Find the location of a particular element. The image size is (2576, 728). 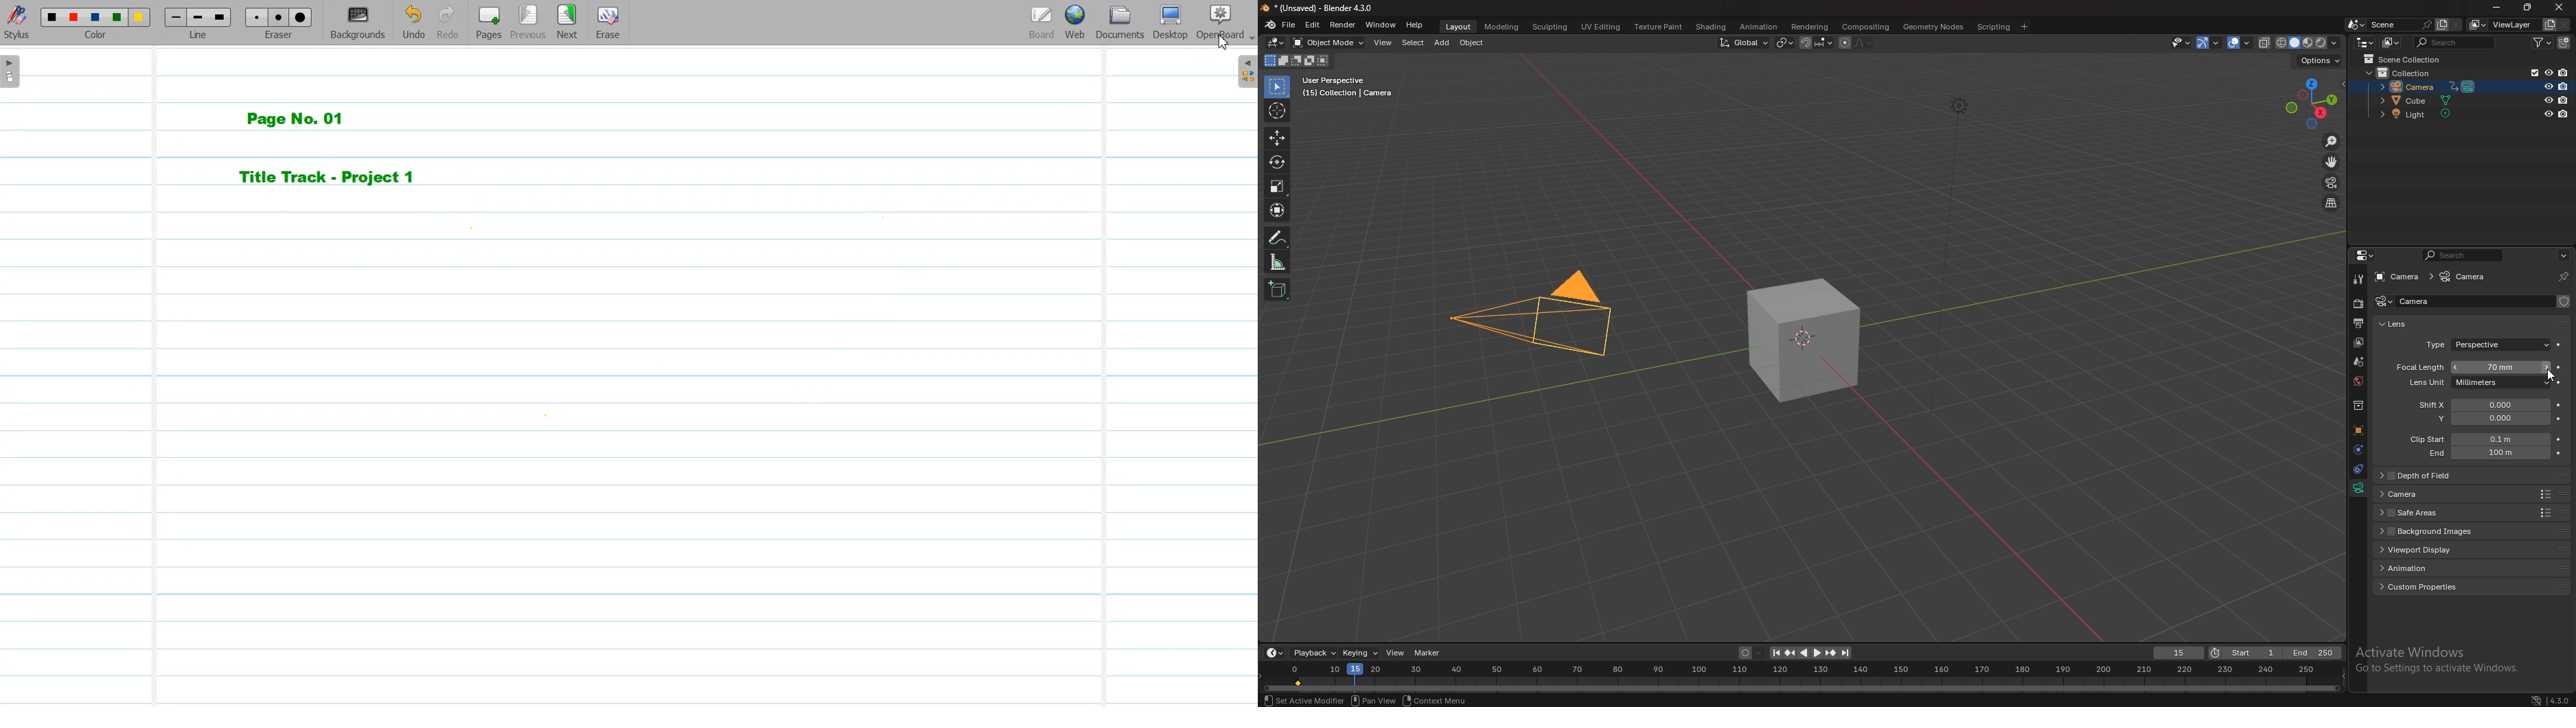

texture paint is located at coordinates (1659, 27).